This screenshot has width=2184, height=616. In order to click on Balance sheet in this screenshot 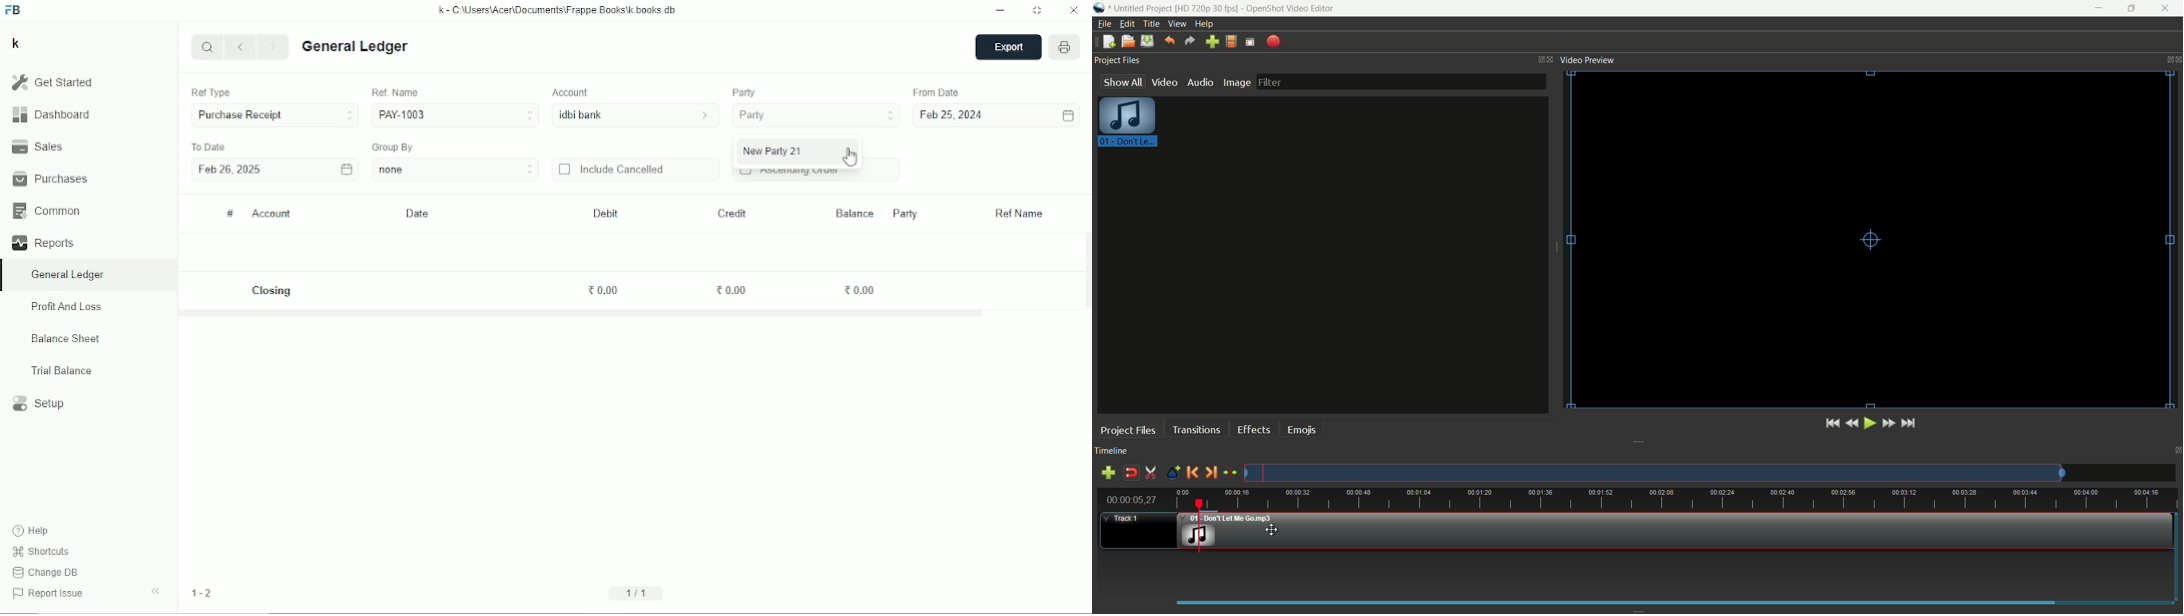, I will do `click(66, 338)`.